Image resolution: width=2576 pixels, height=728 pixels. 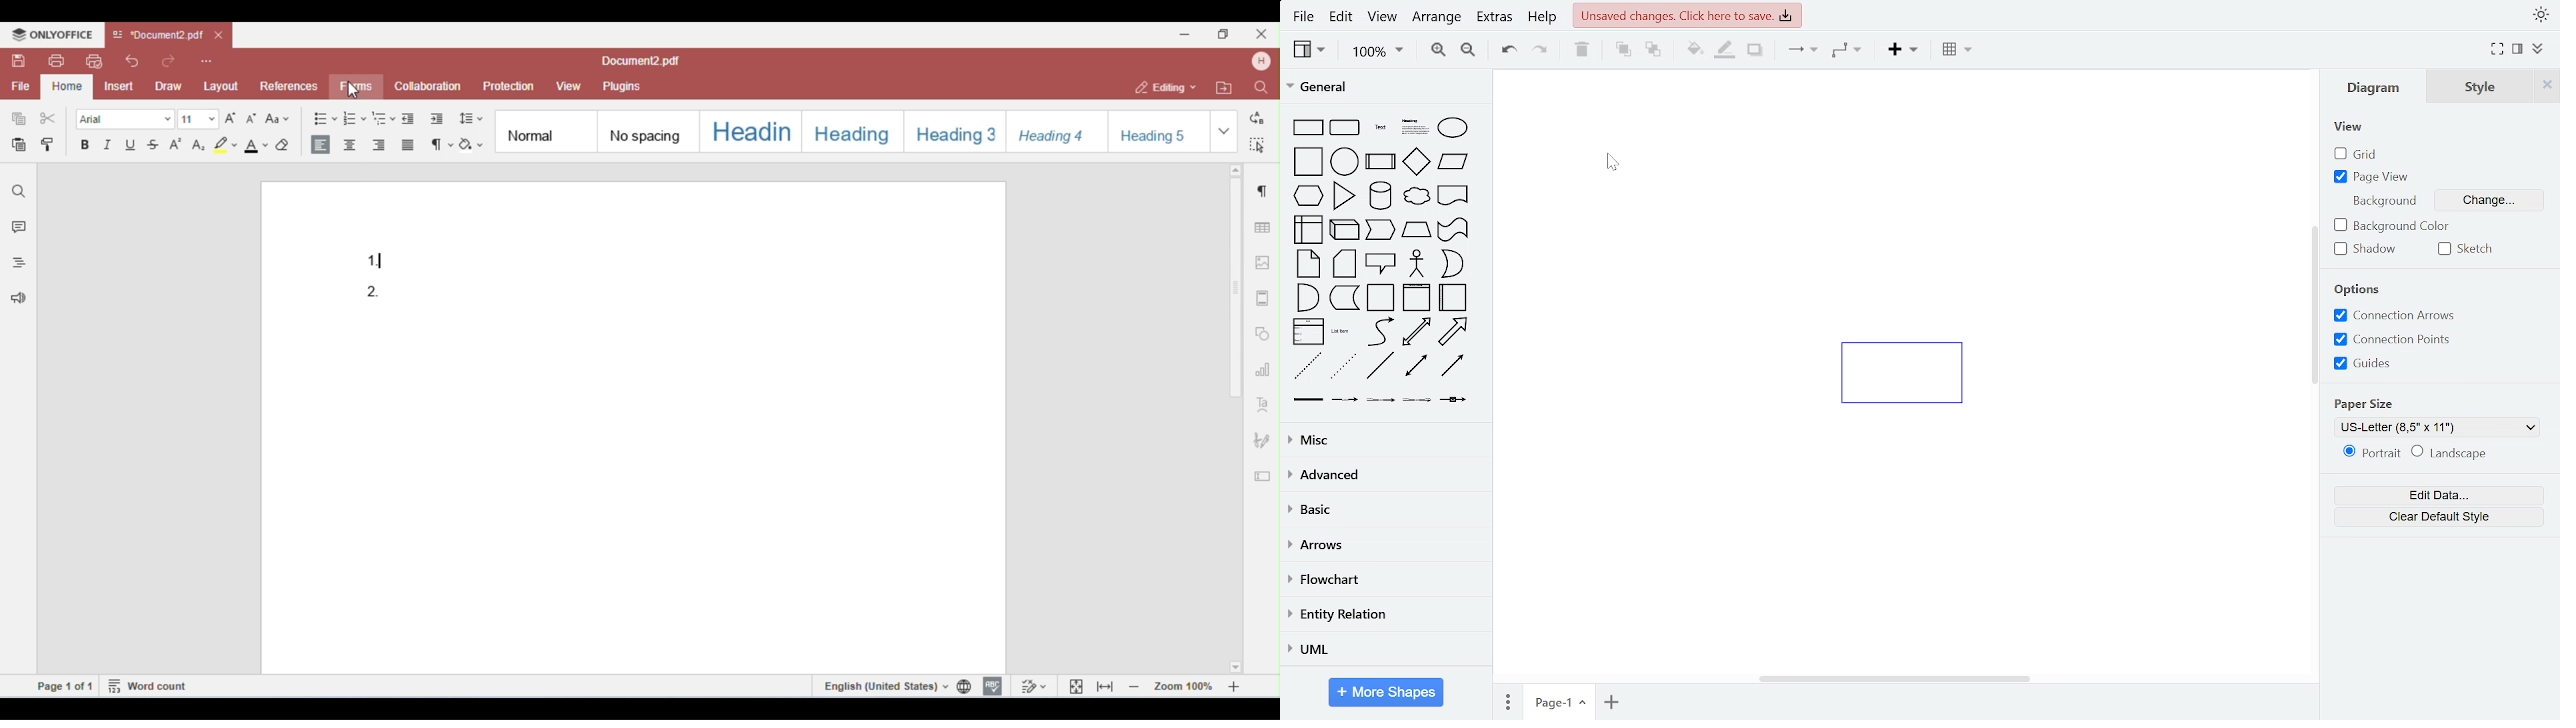 I want to click on Paper Size, so click(x=2370, y=400).